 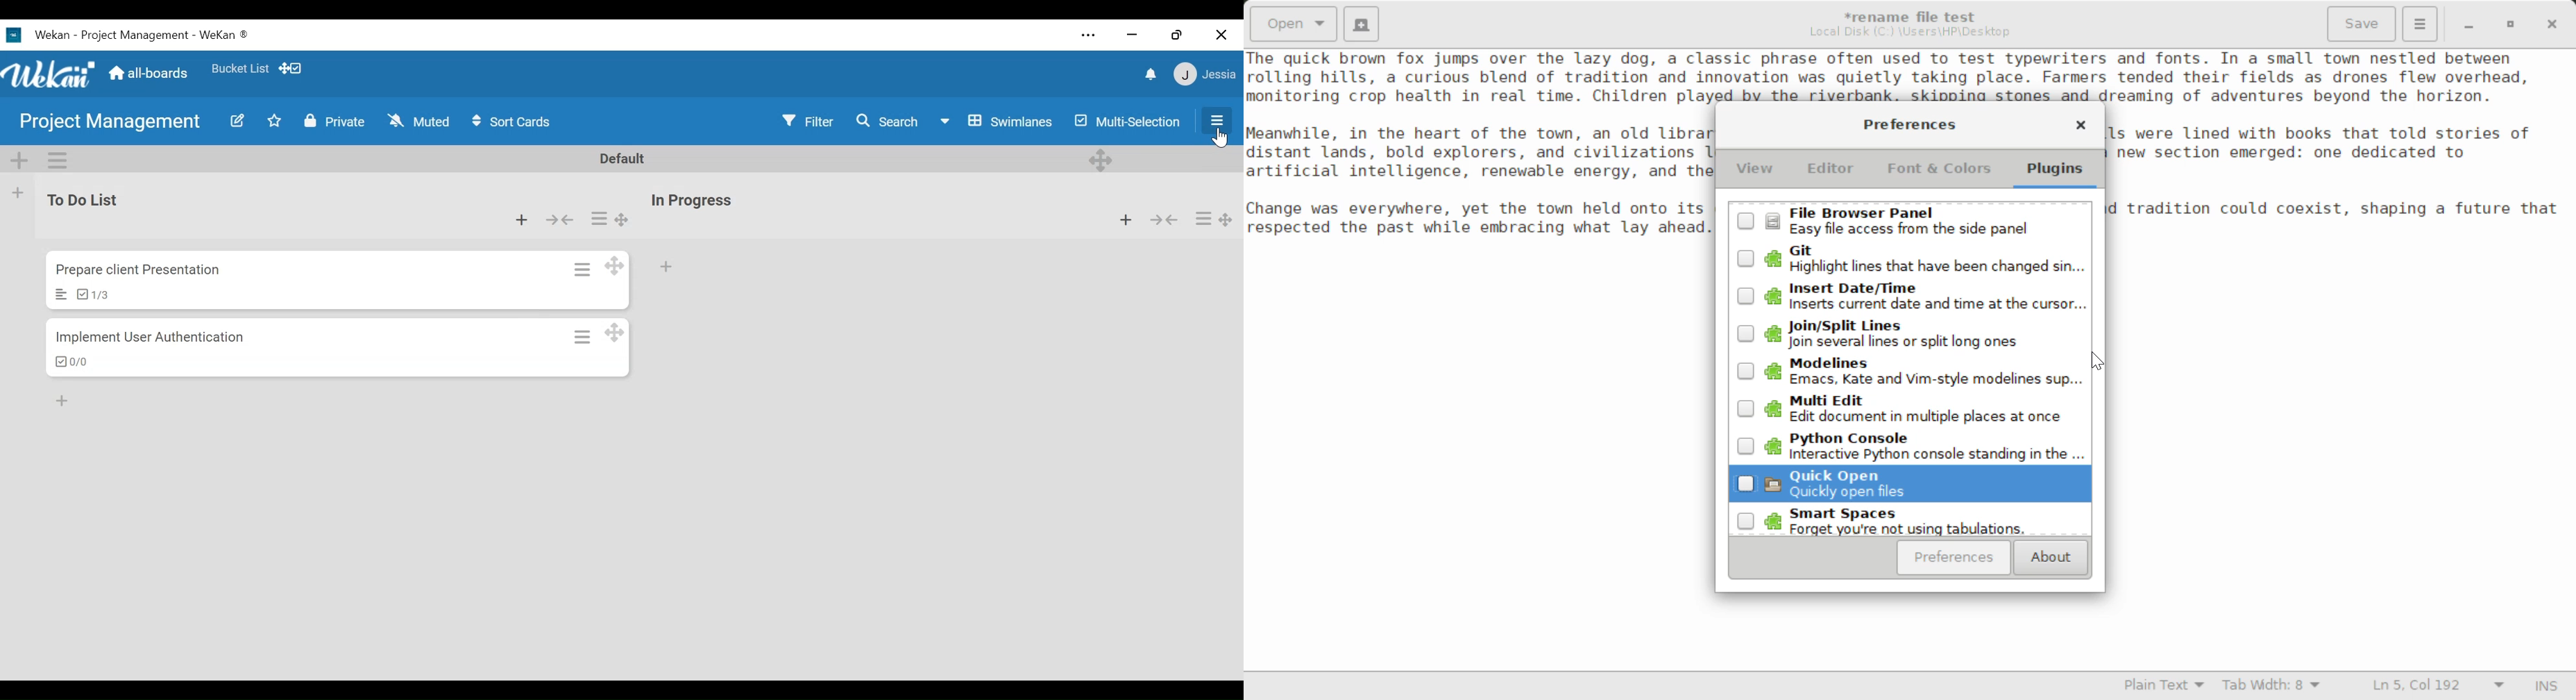 I want to click on add, so click(x=69, y=399).